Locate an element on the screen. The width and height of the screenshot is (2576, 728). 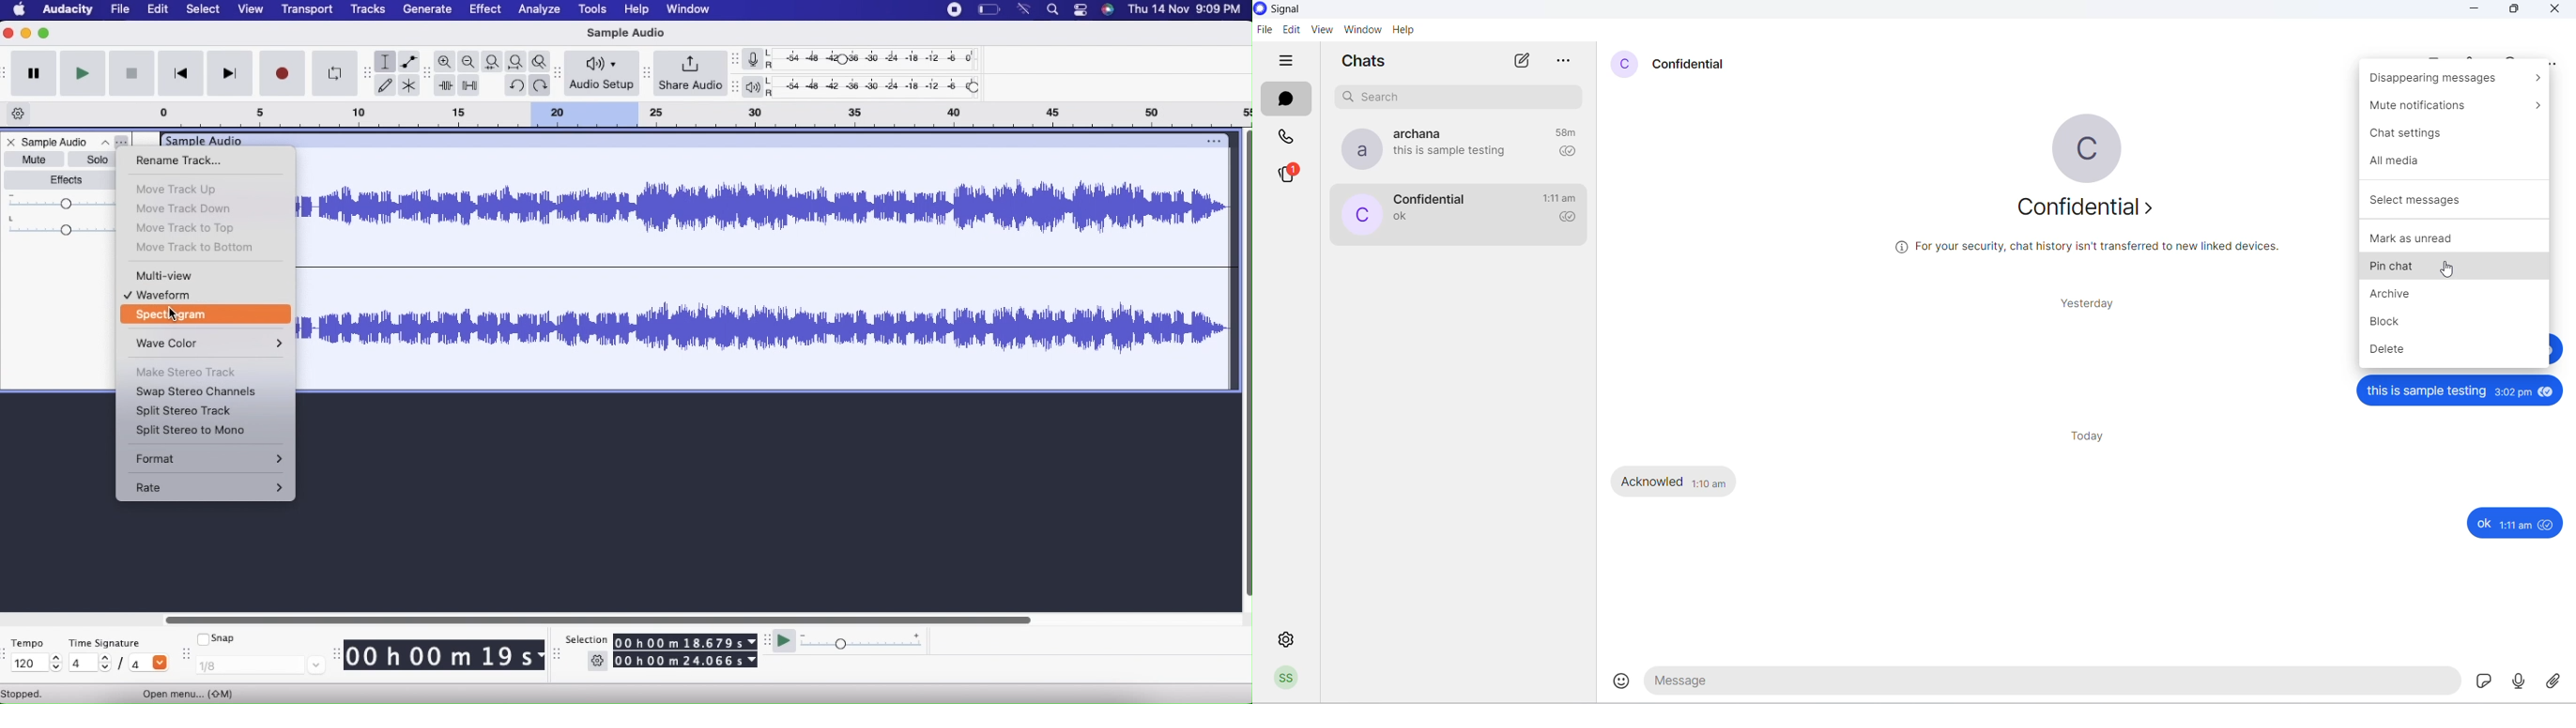
Skip to end is located at coordinates (229, 73).